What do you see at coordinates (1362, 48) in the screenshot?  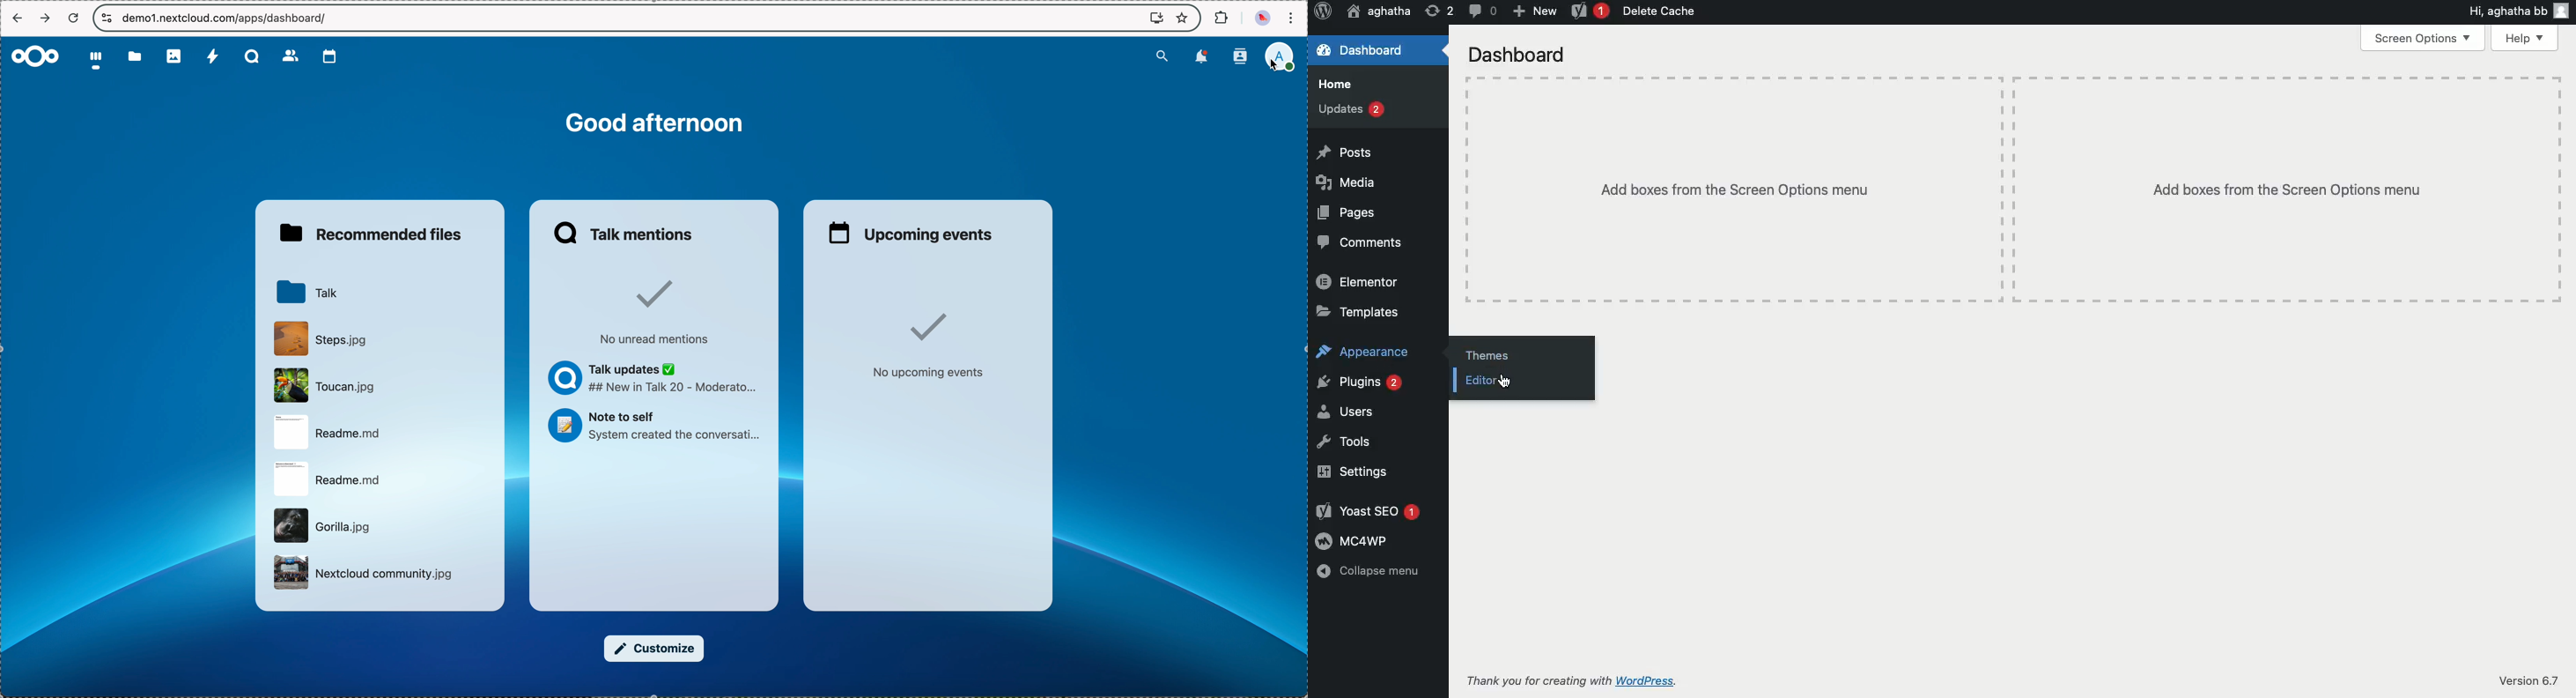 I see `Dashboard` at bounding box center [1362, 48].